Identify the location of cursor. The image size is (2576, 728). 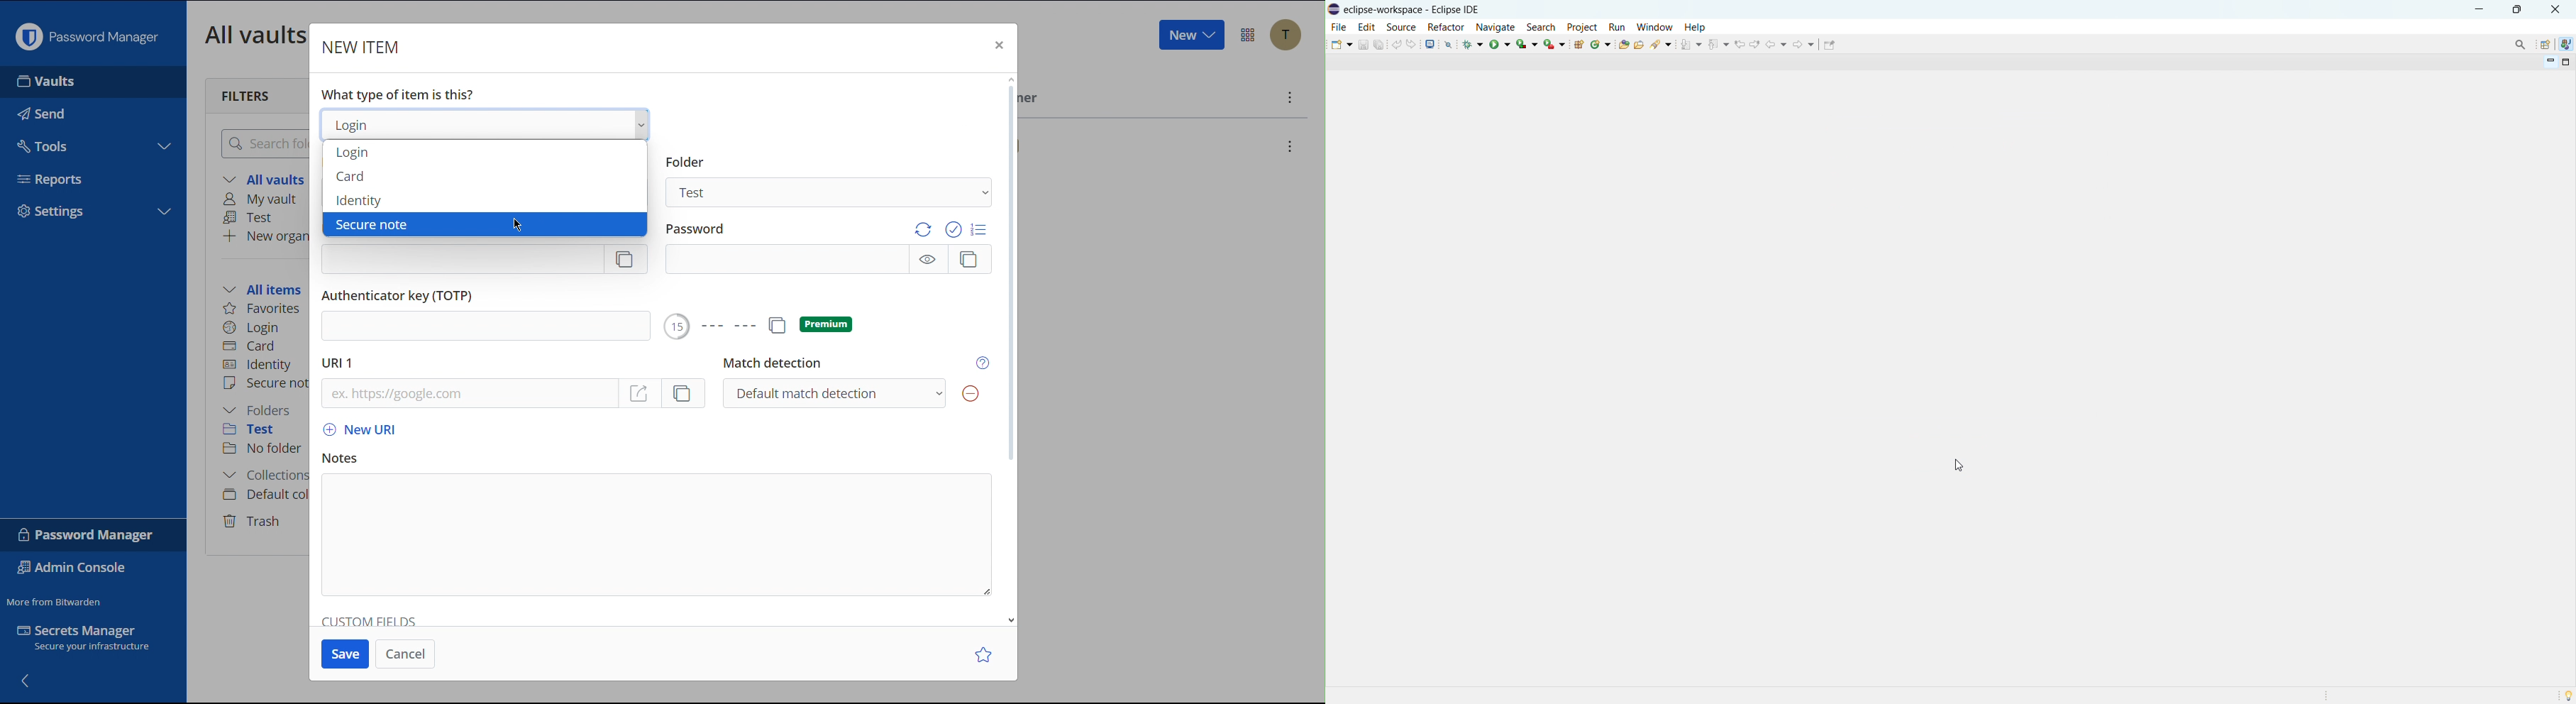
(1957, 465).